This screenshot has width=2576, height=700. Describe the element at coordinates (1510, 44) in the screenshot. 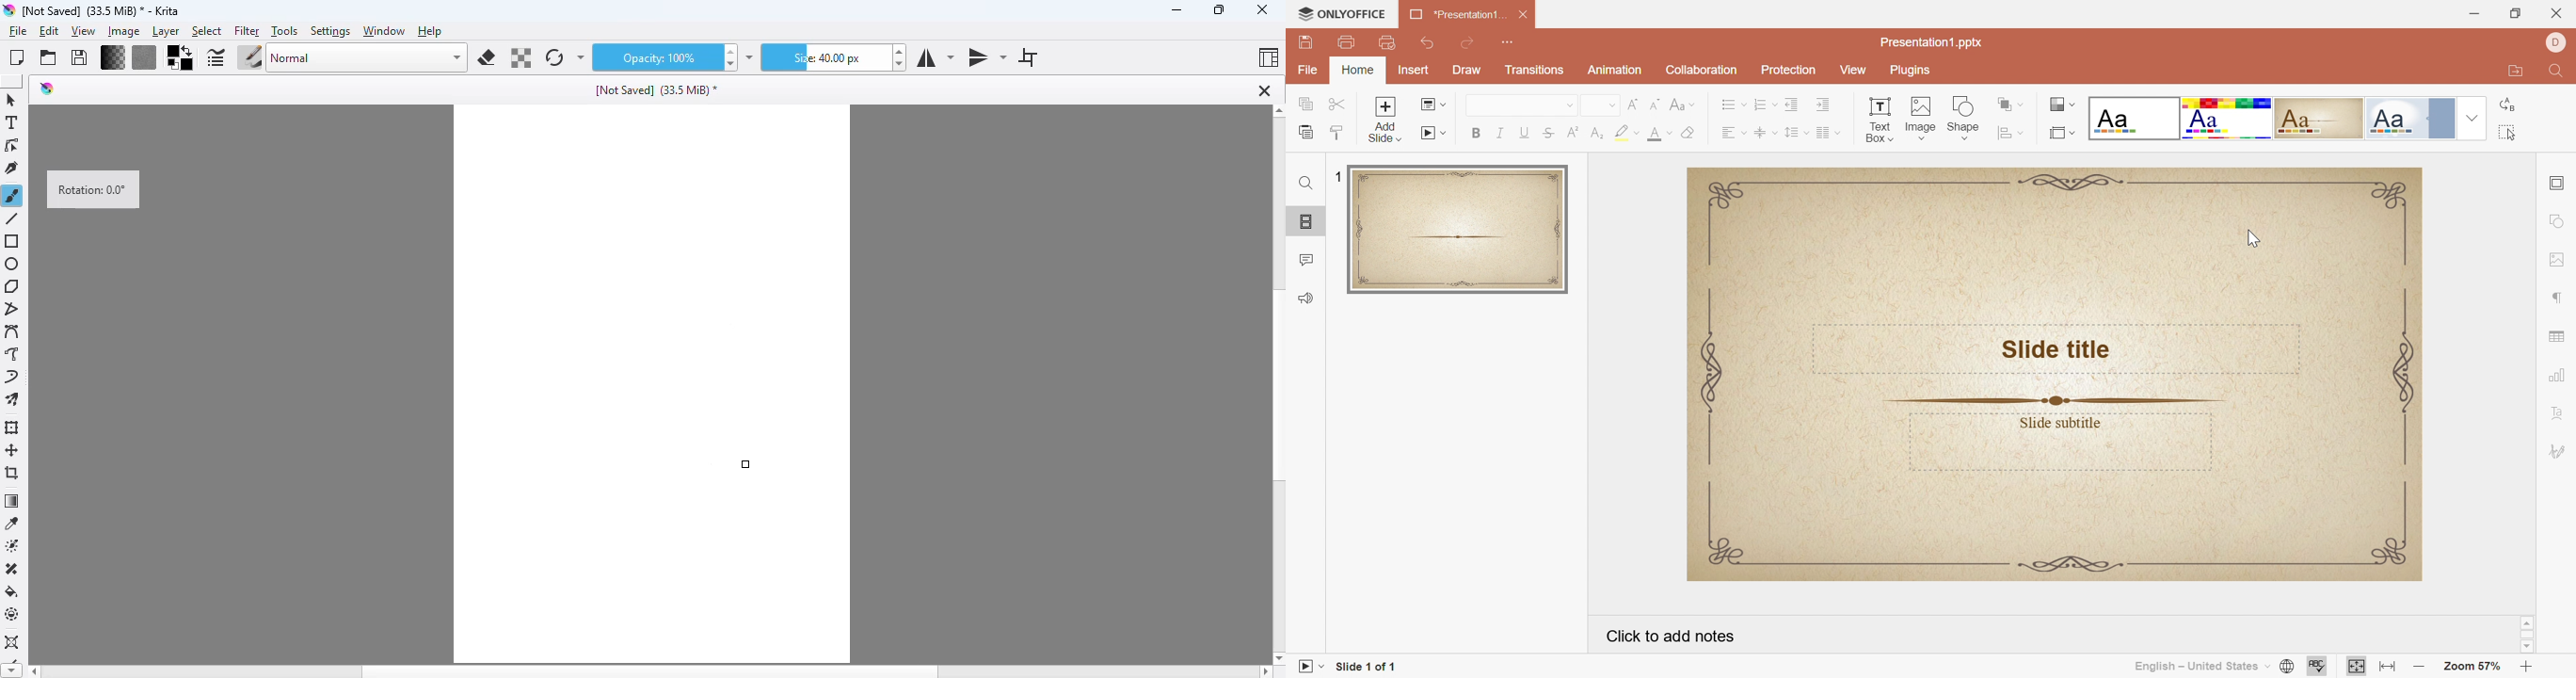

I see `Customize Quick Access Toolbar` at that location.